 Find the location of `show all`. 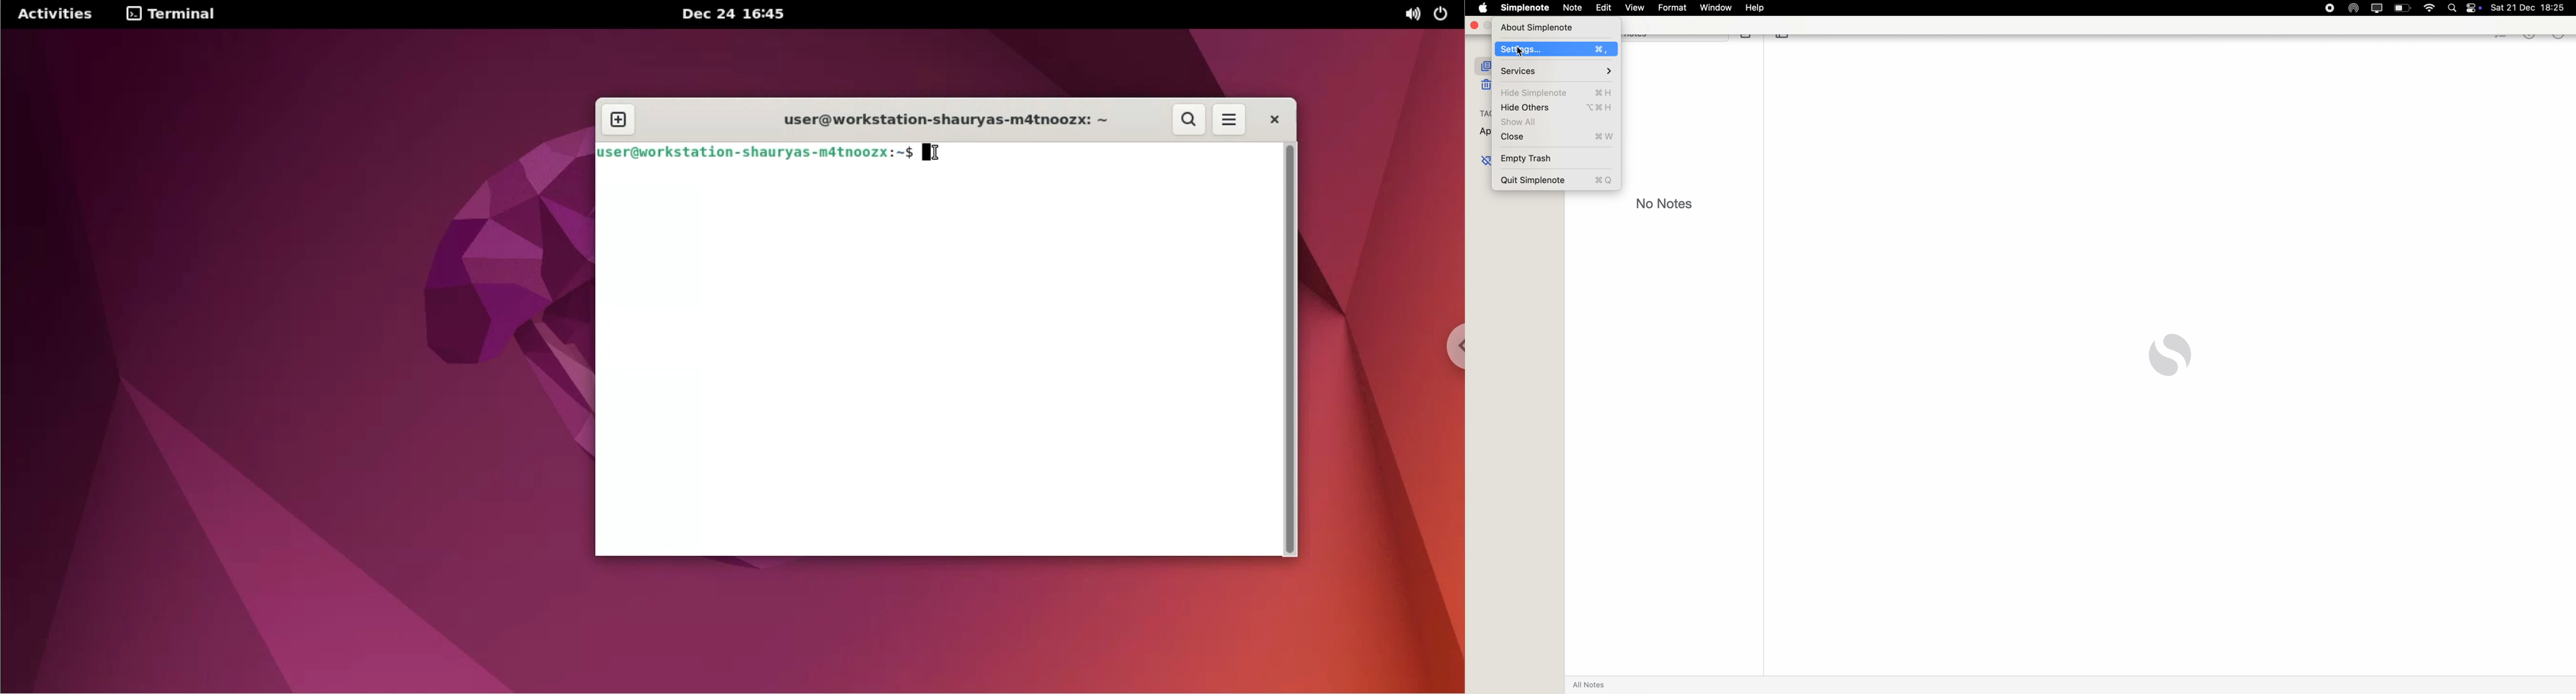

show all is located at coordinates (1524, 122).